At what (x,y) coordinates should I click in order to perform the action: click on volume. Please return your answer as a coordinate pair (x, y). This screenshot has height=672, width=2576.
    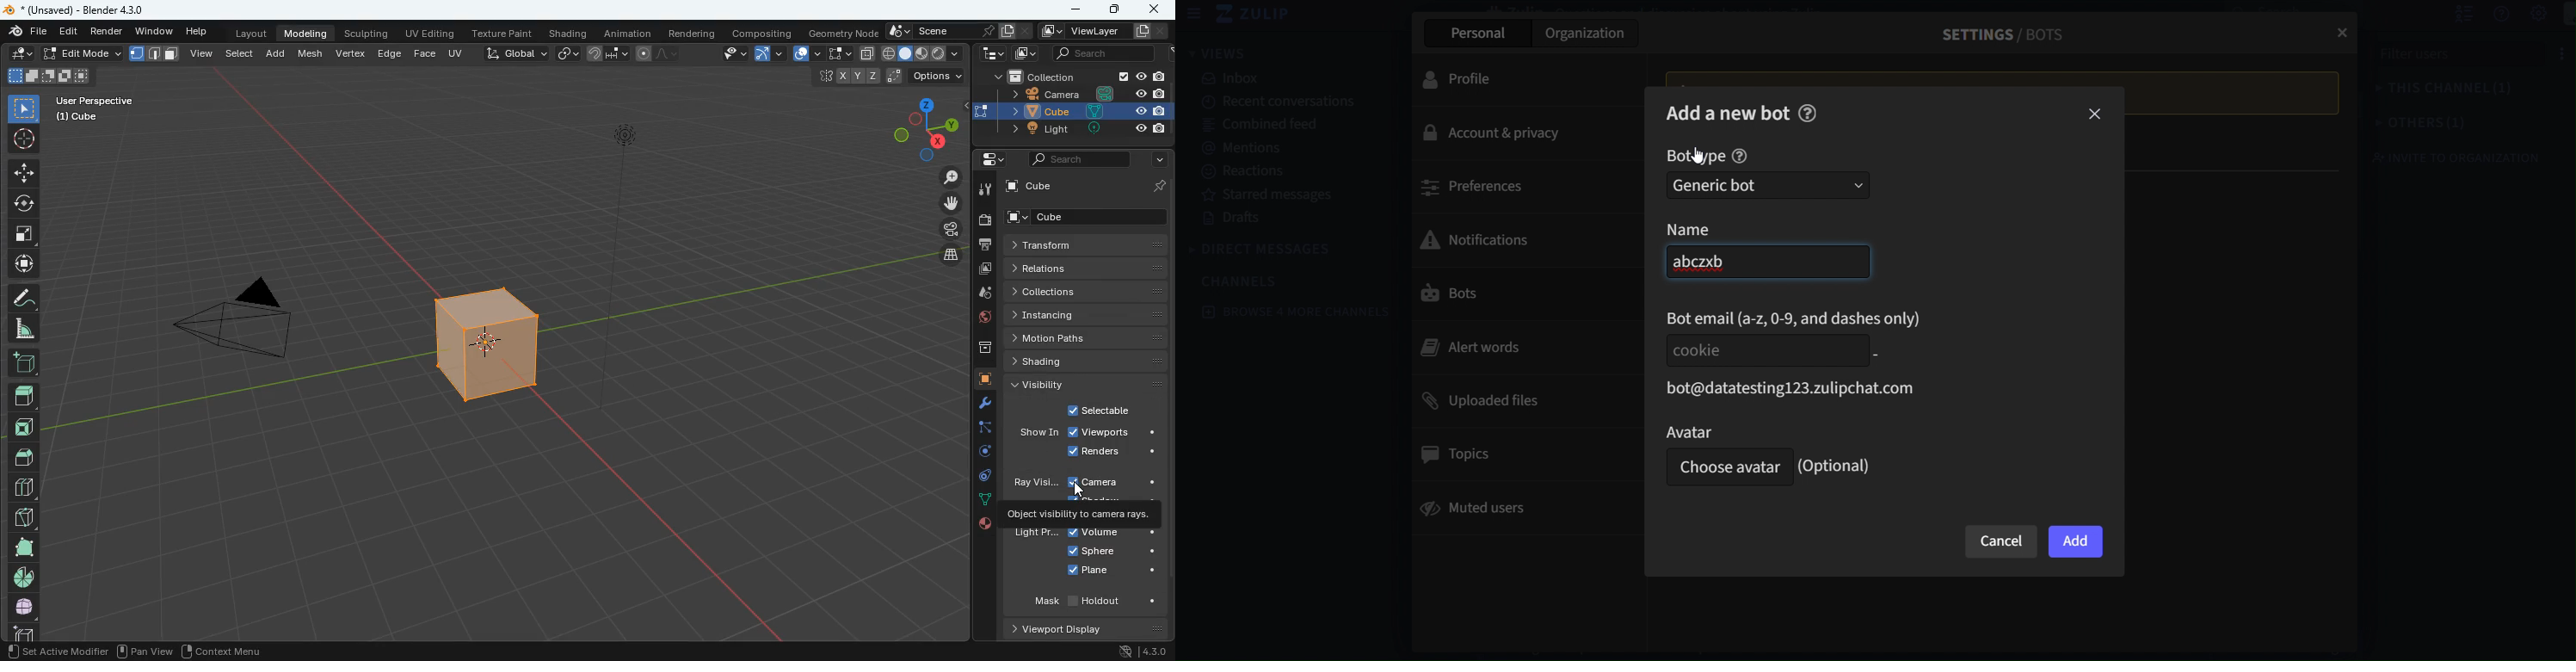
    Looking at the image, I should click on (1113, 533).